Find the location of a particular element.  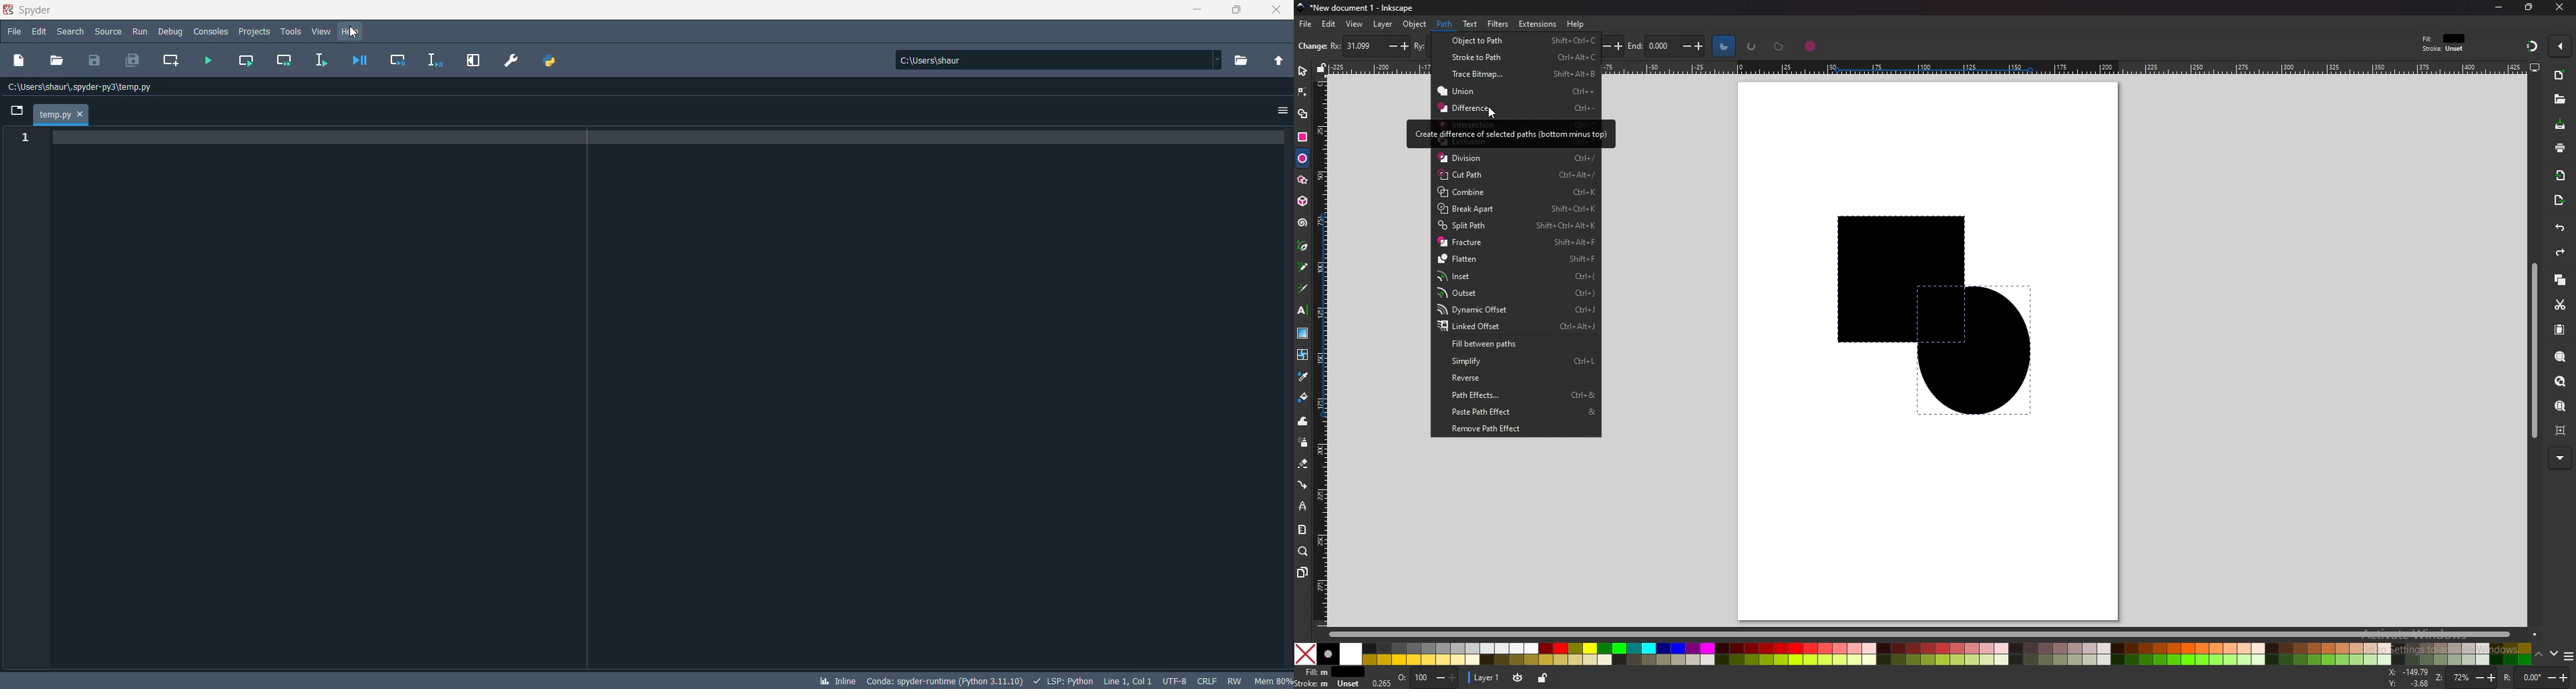

horizontal radius is located at coordinates (1368, 45).